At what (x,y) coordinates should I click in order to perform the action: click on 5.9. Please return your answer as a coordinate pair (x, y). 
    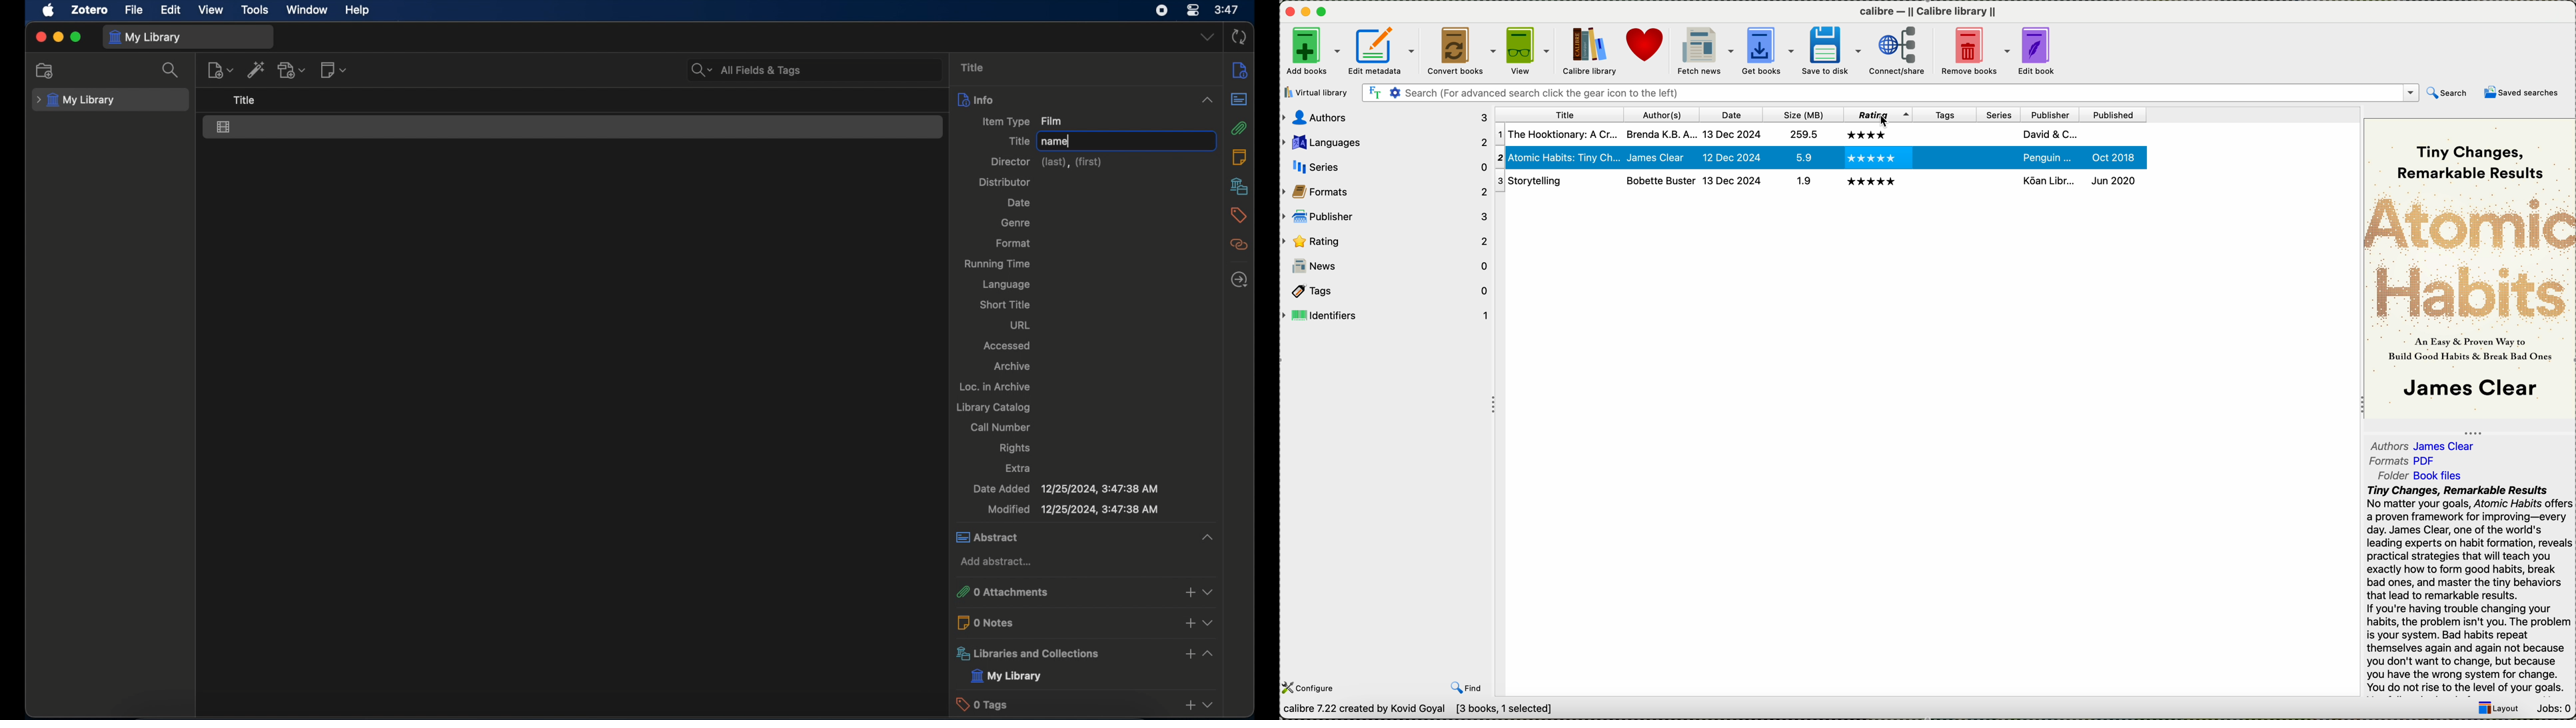
    Looking at the image, I should click on (1801, 133).